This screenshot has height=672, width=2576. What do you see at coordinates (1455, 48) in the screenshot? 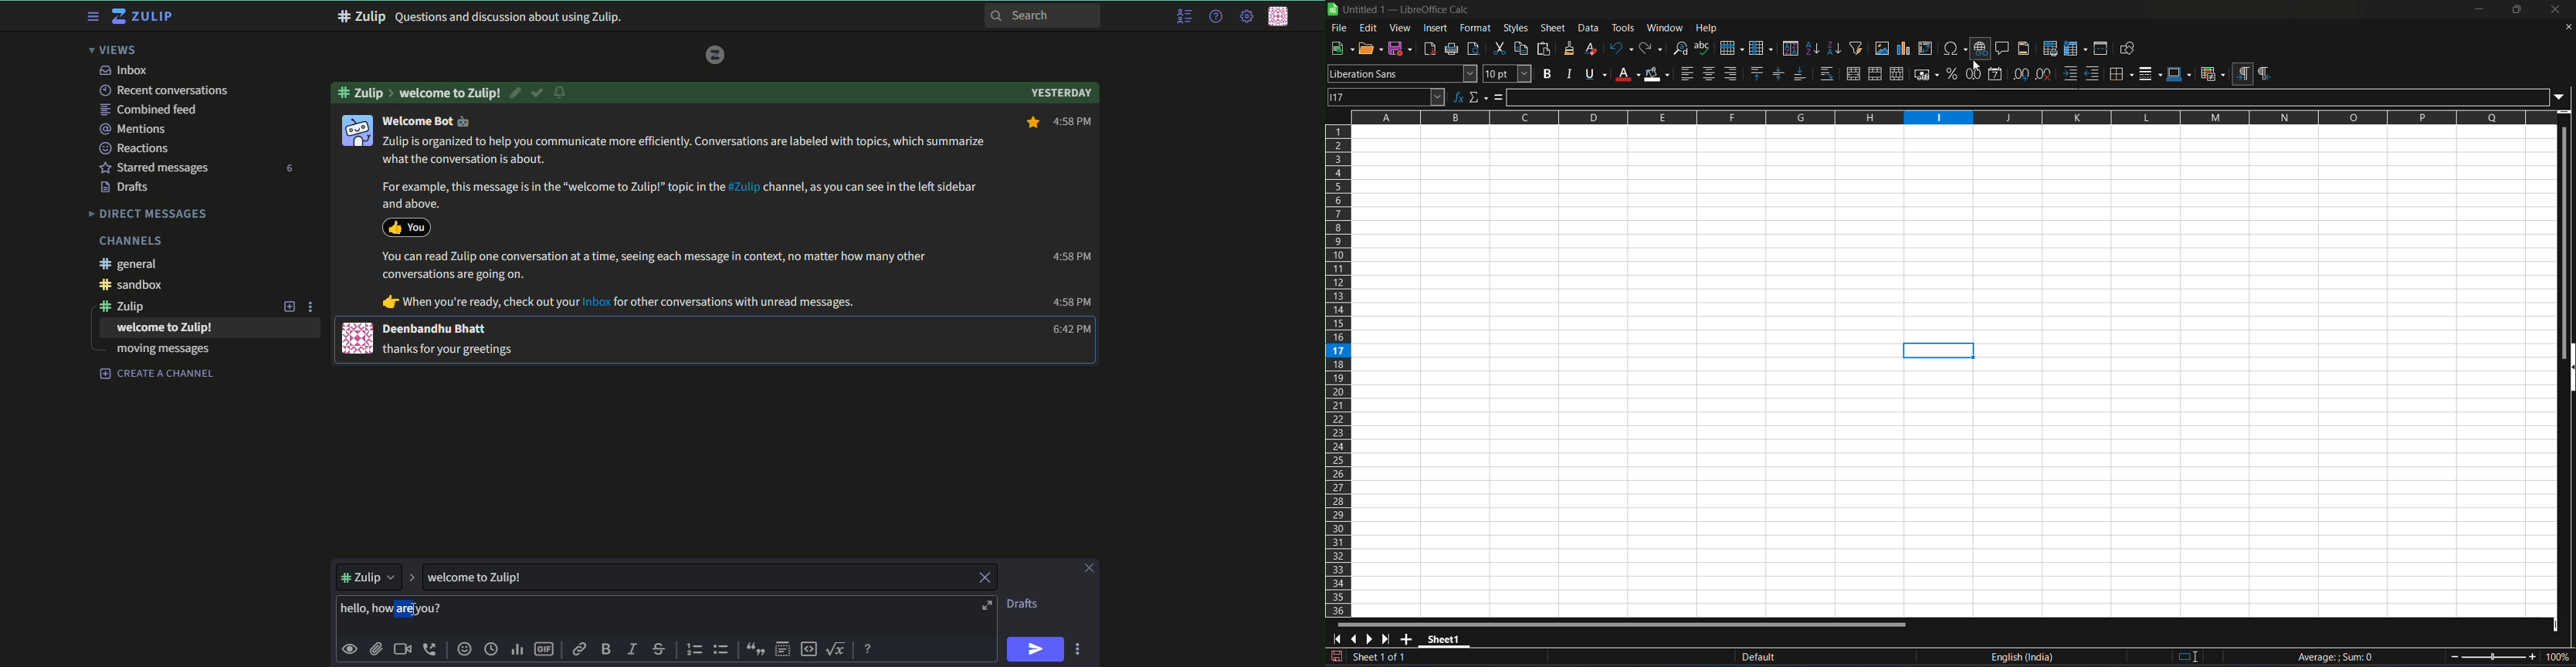
I see `print` at bounding box center [1455, 48].